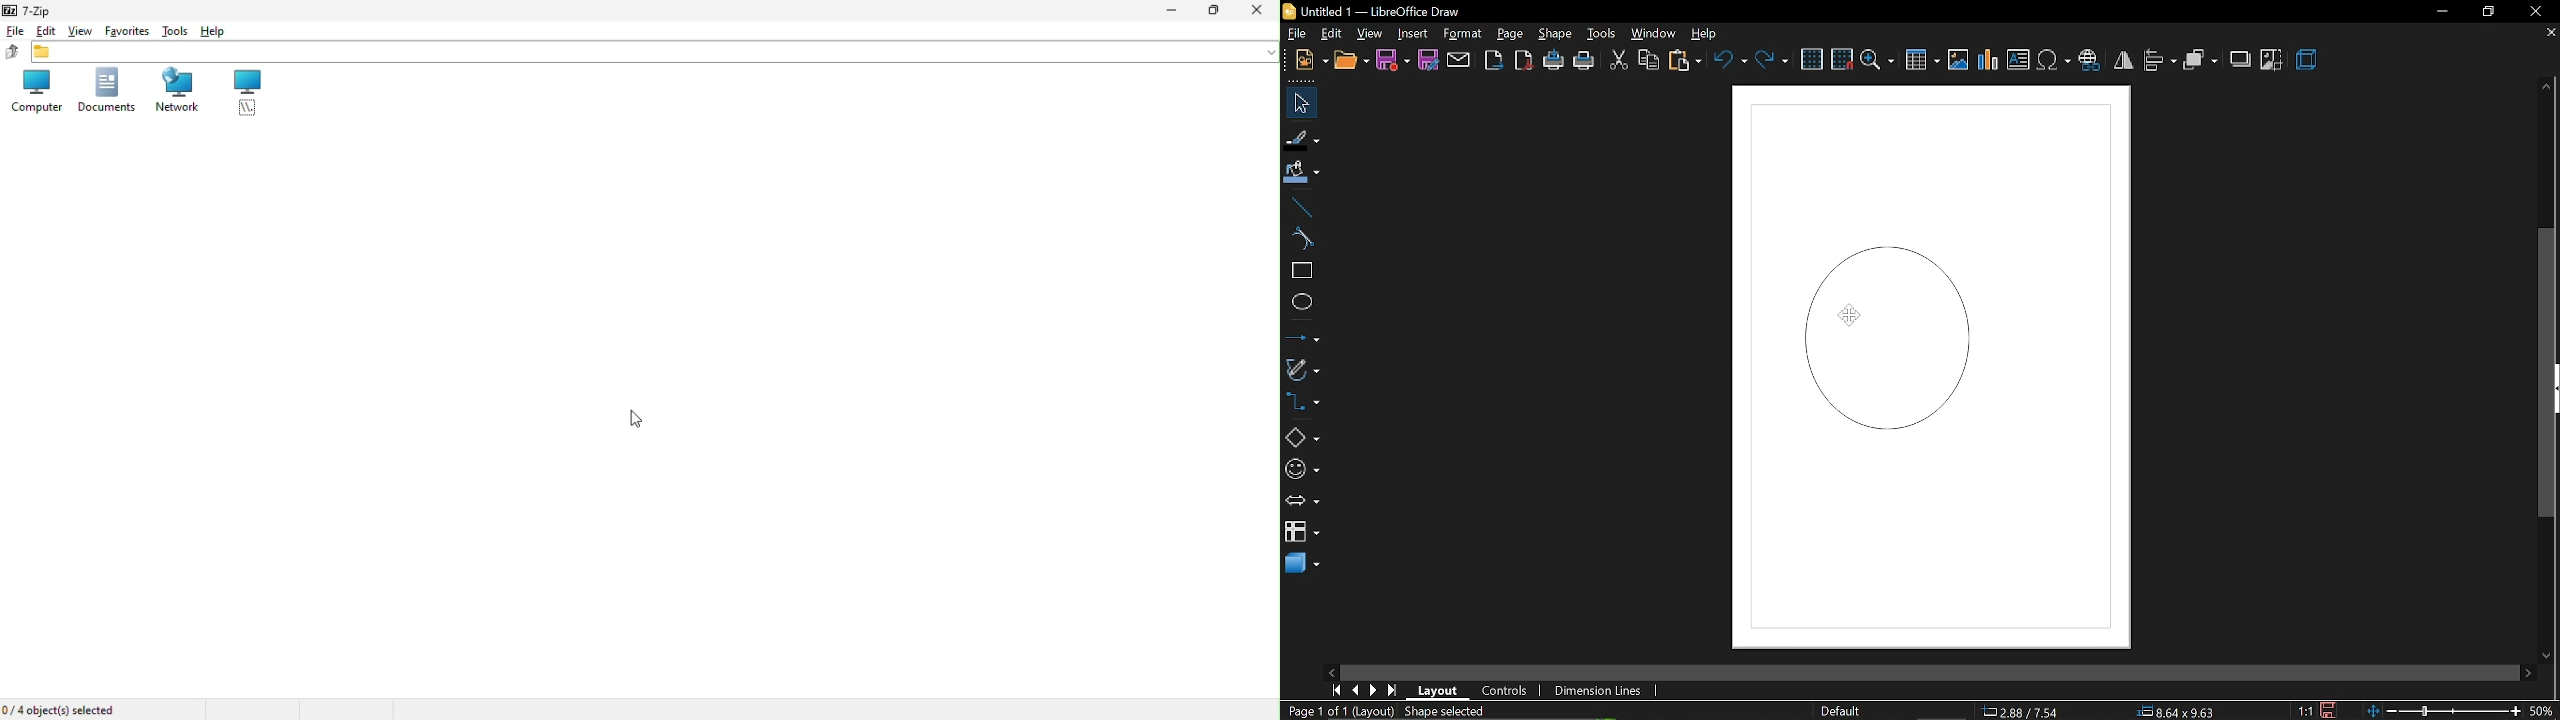  What do you see at coordinates (27, 10) in the screenshot?
I see `7 zip` at bounding box center [27, 10].